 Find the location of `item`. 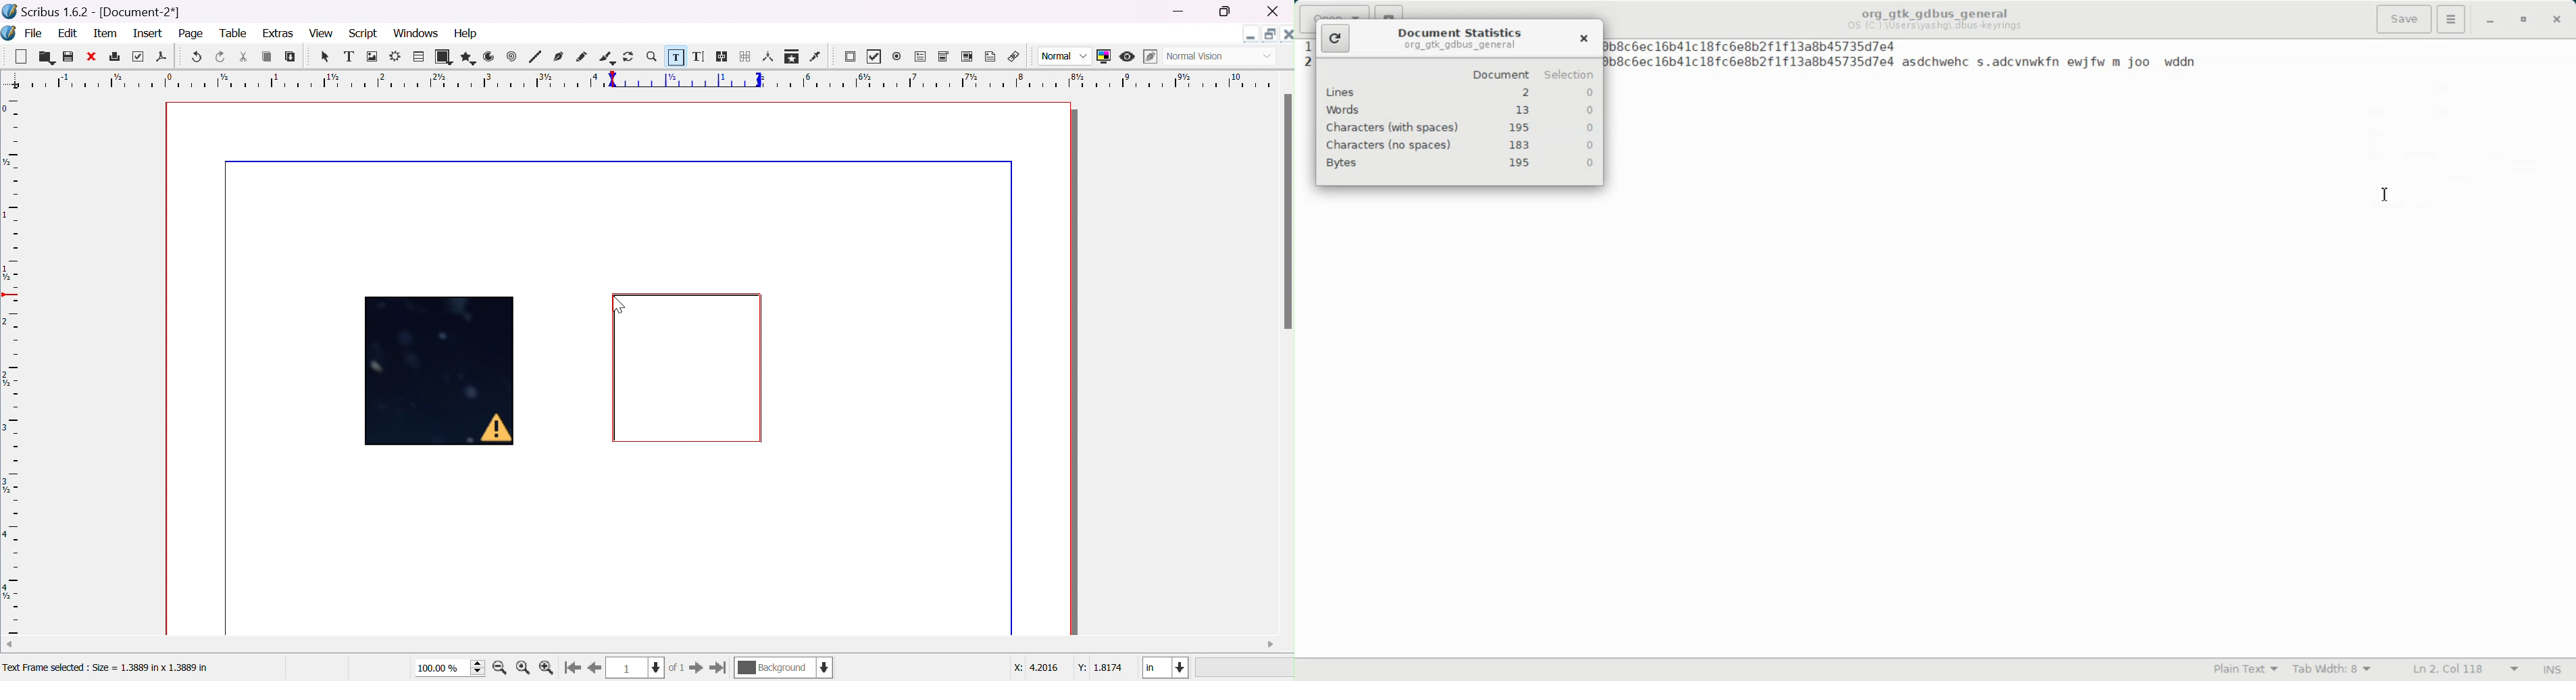

item is located at coordinates (105, 34).